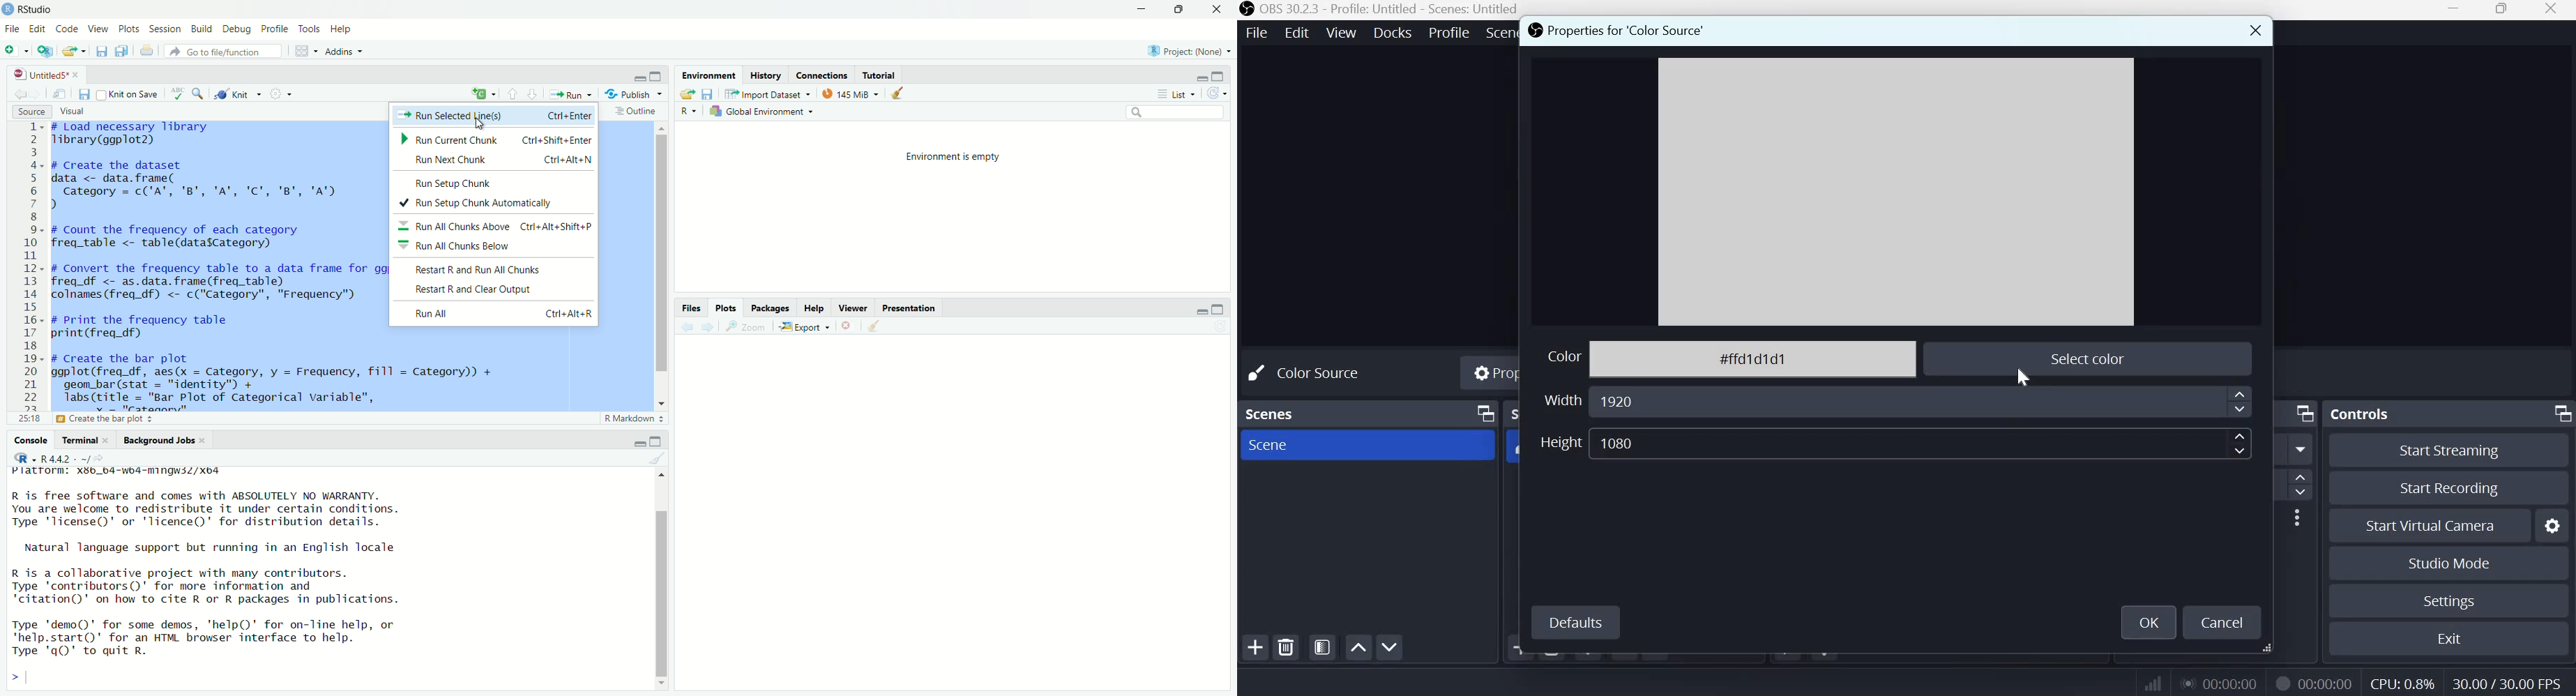 The image size is (2576, 700). Describe the element at coordinates (2221, 683) in the screenshot. I see `Live Duration Timer` at that location.